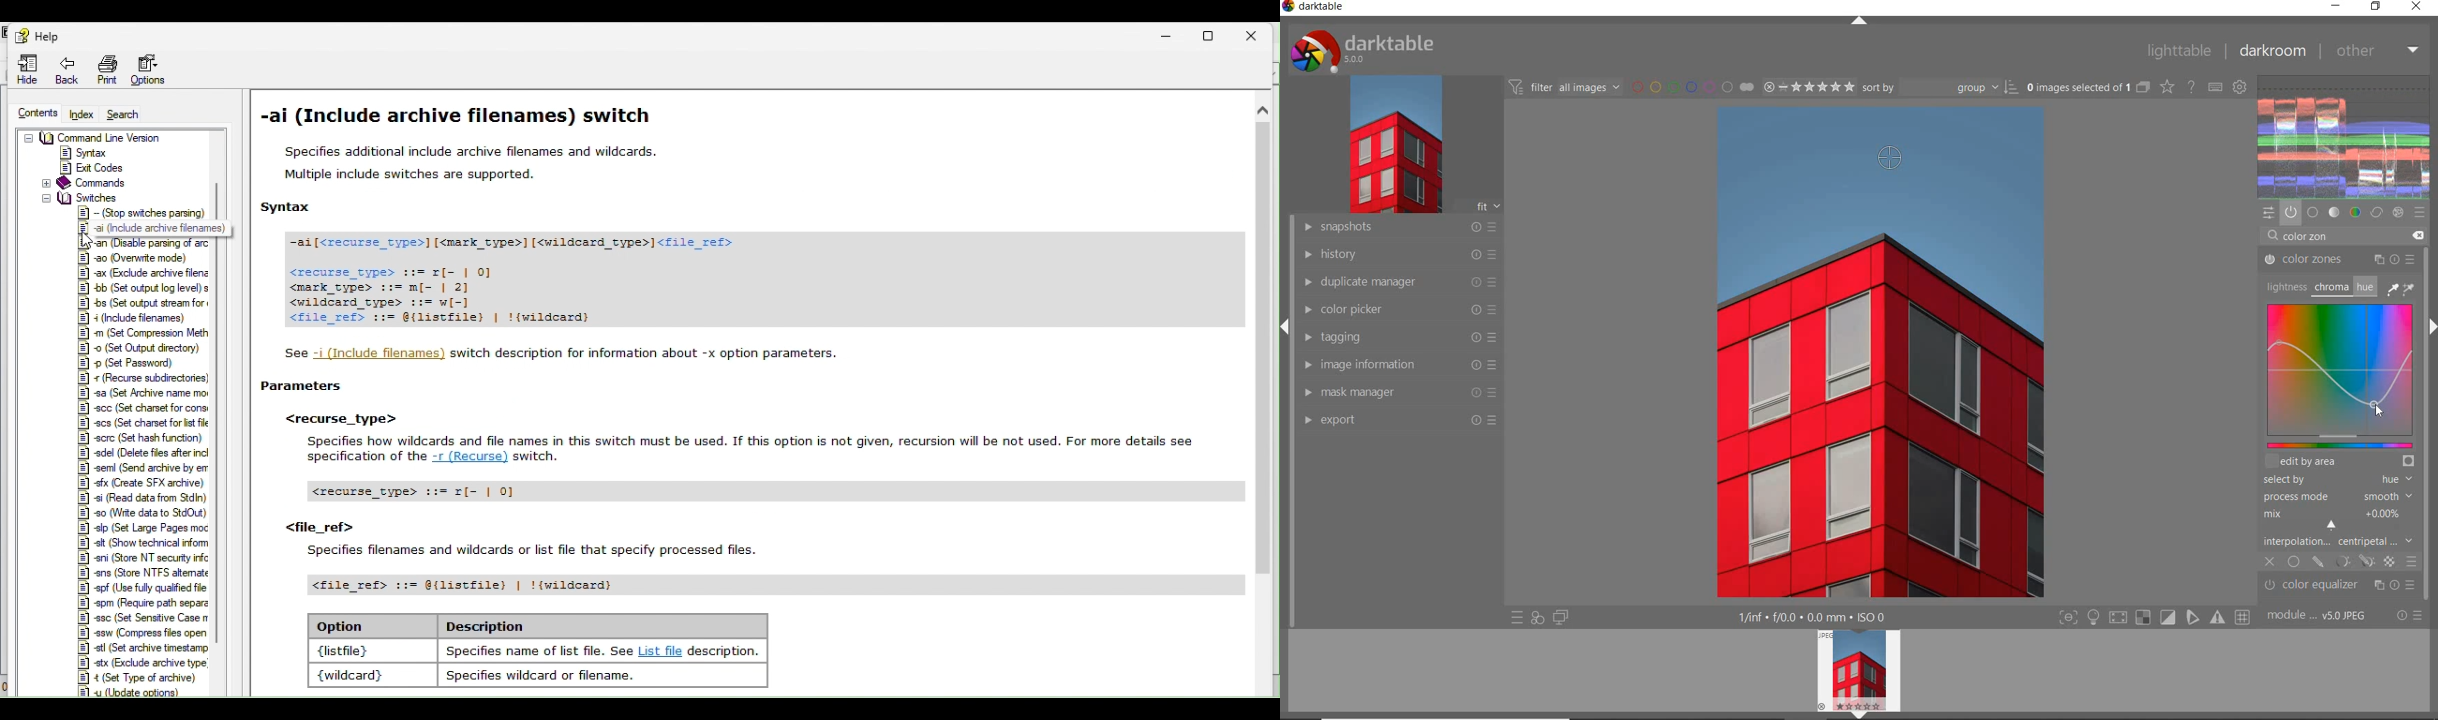  What do you see at coordinates (2418, 234) in the screenshot?
I see `DELETE` at bounding box center [2418, 234].